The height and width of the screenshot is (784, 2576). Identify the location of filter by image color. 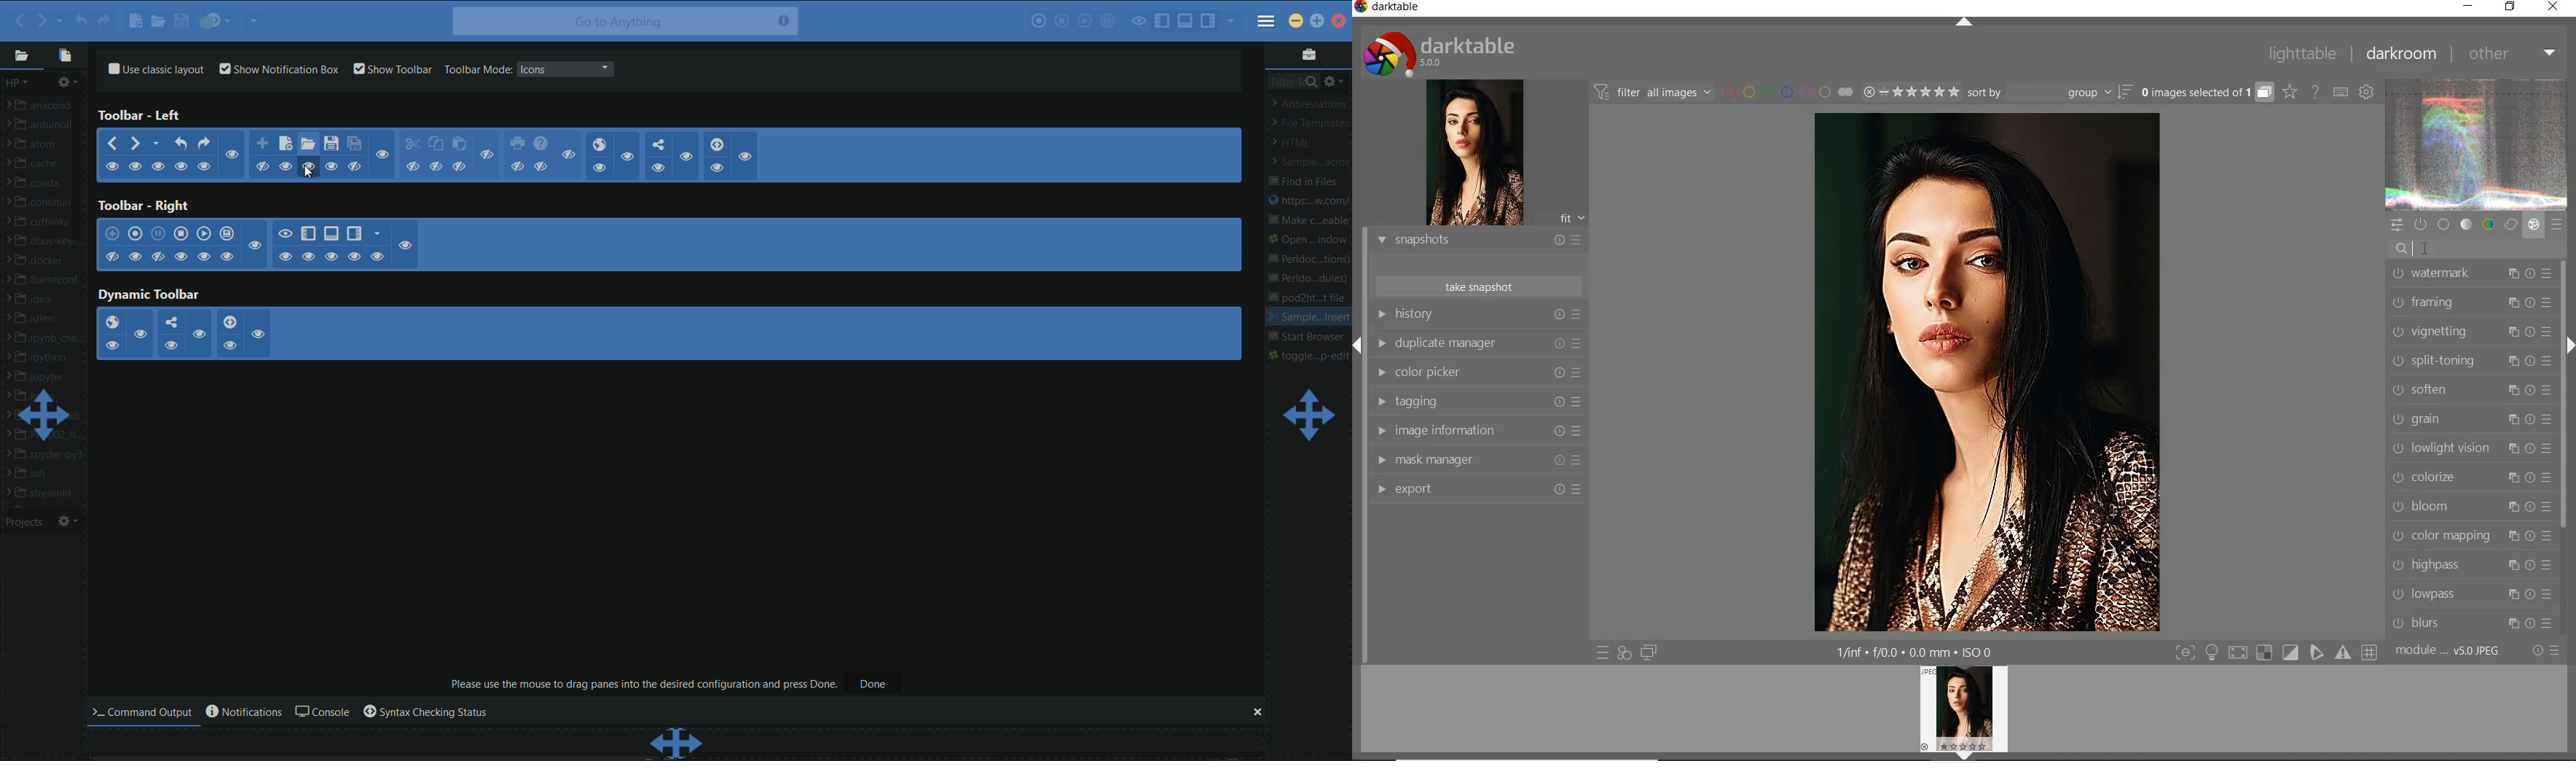
(1788, 91).